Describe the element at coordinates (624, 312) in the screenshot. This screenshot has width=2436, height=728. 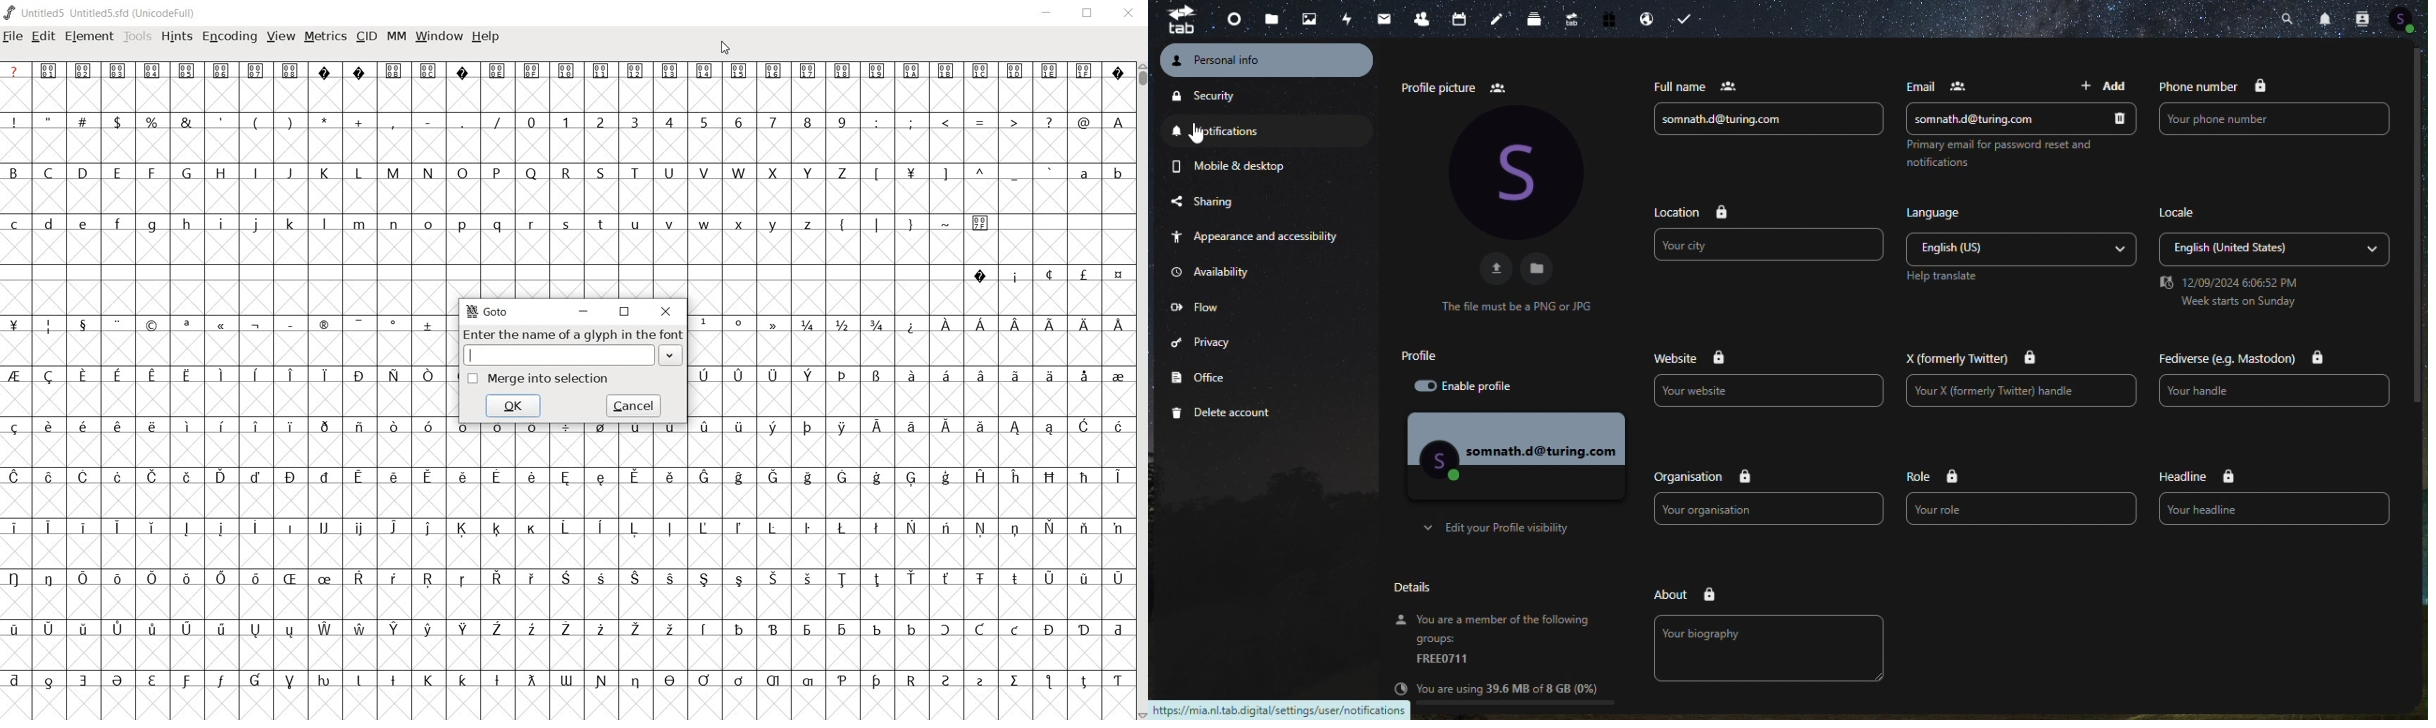
I see `maximize` at that location.